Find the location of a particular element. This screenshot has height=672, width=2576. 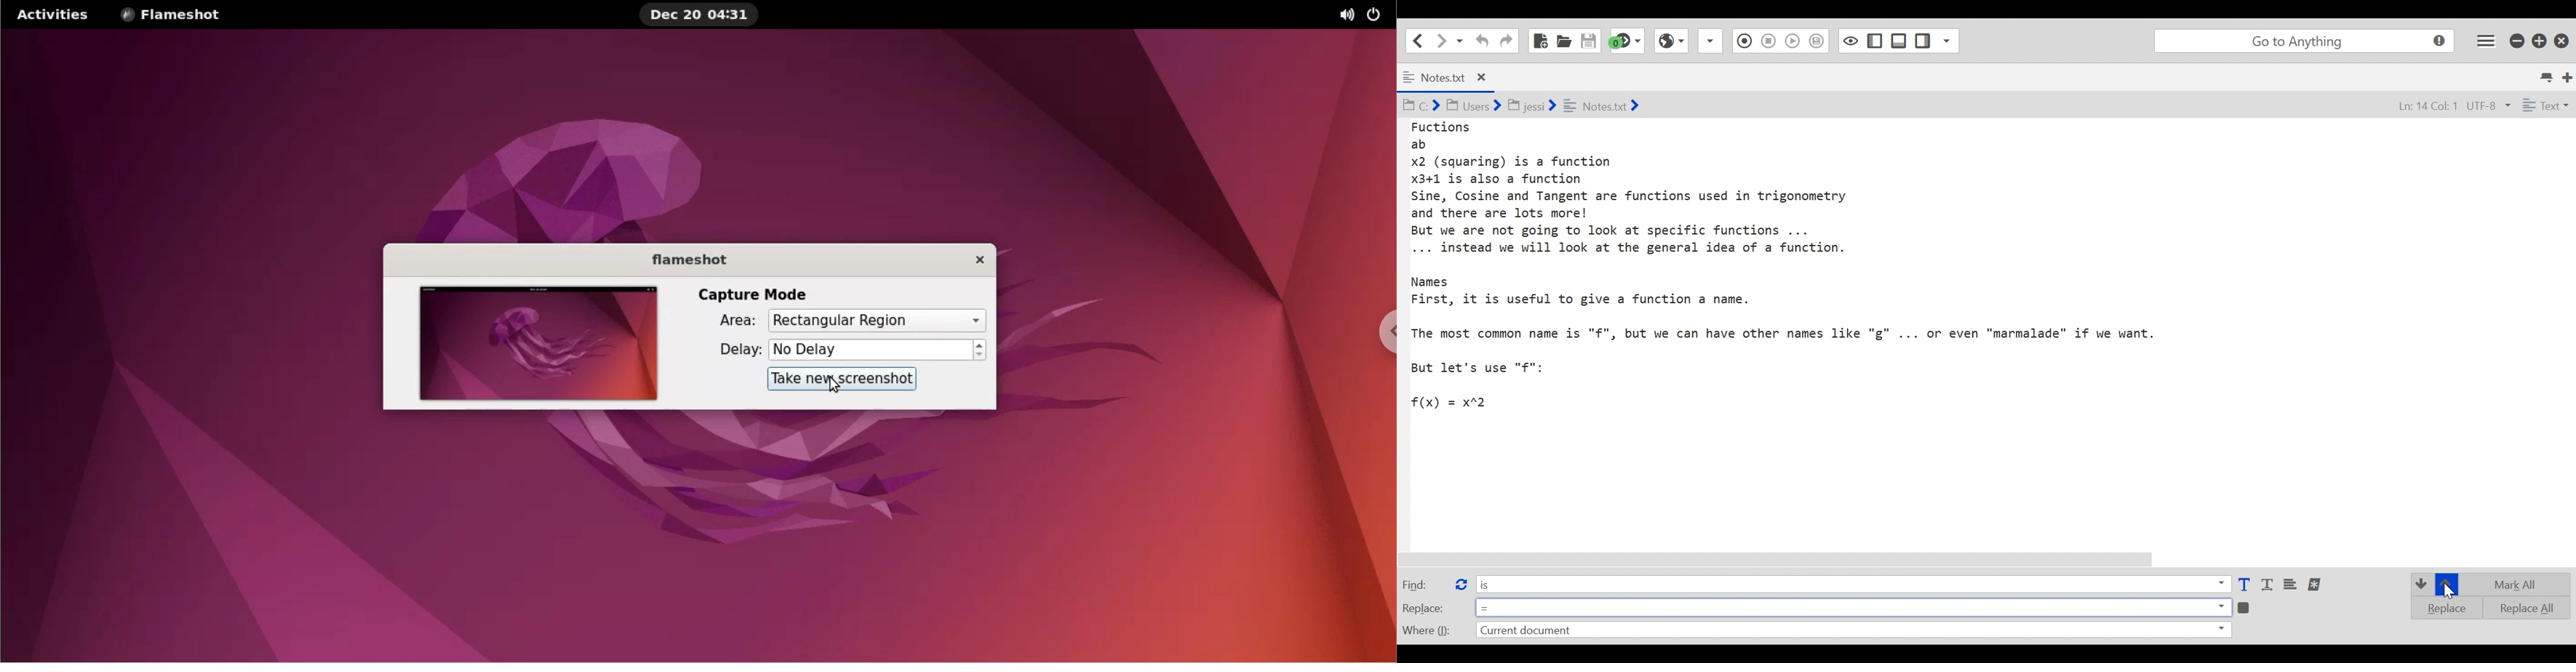

go to anything is located at coordinates (2307, 41).